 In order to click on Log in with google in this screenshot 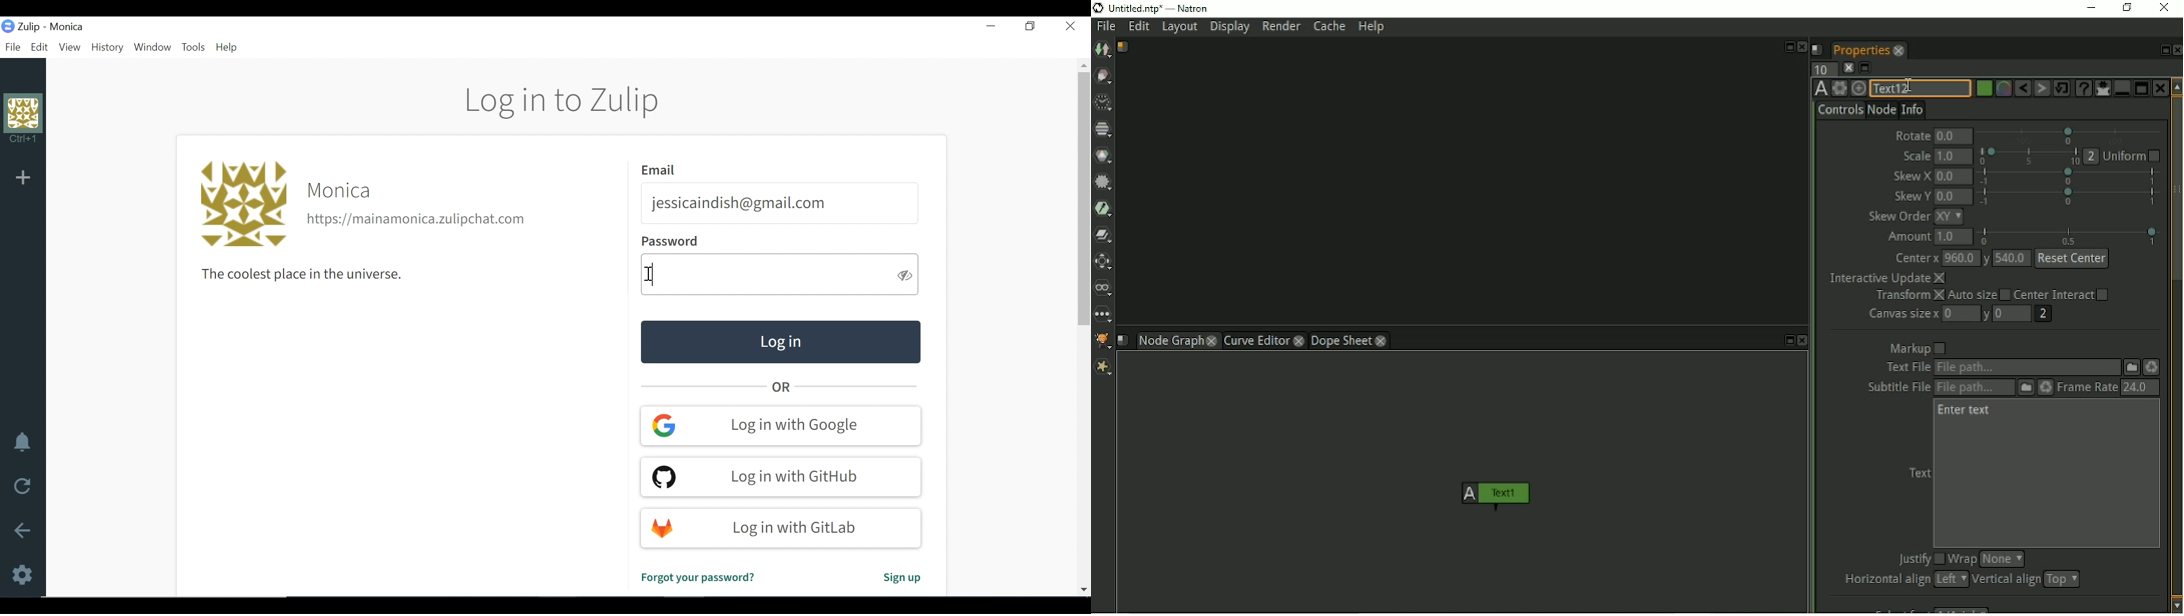, I will do `click(782, 425)`.